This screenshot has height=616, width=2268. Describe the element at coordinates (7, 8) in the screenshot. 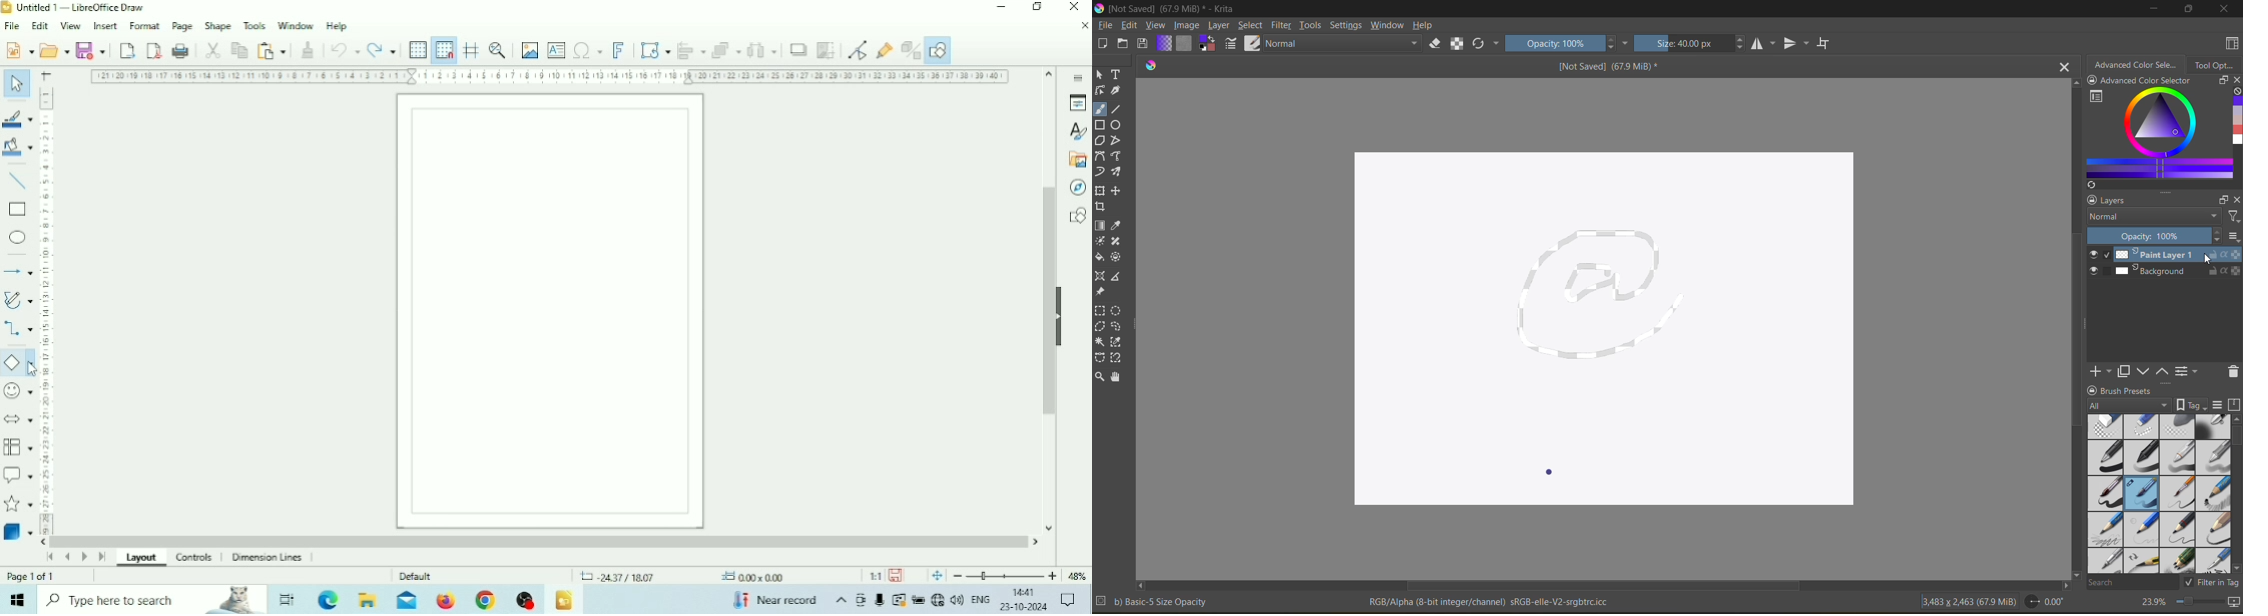

I see `Logo` at that location.